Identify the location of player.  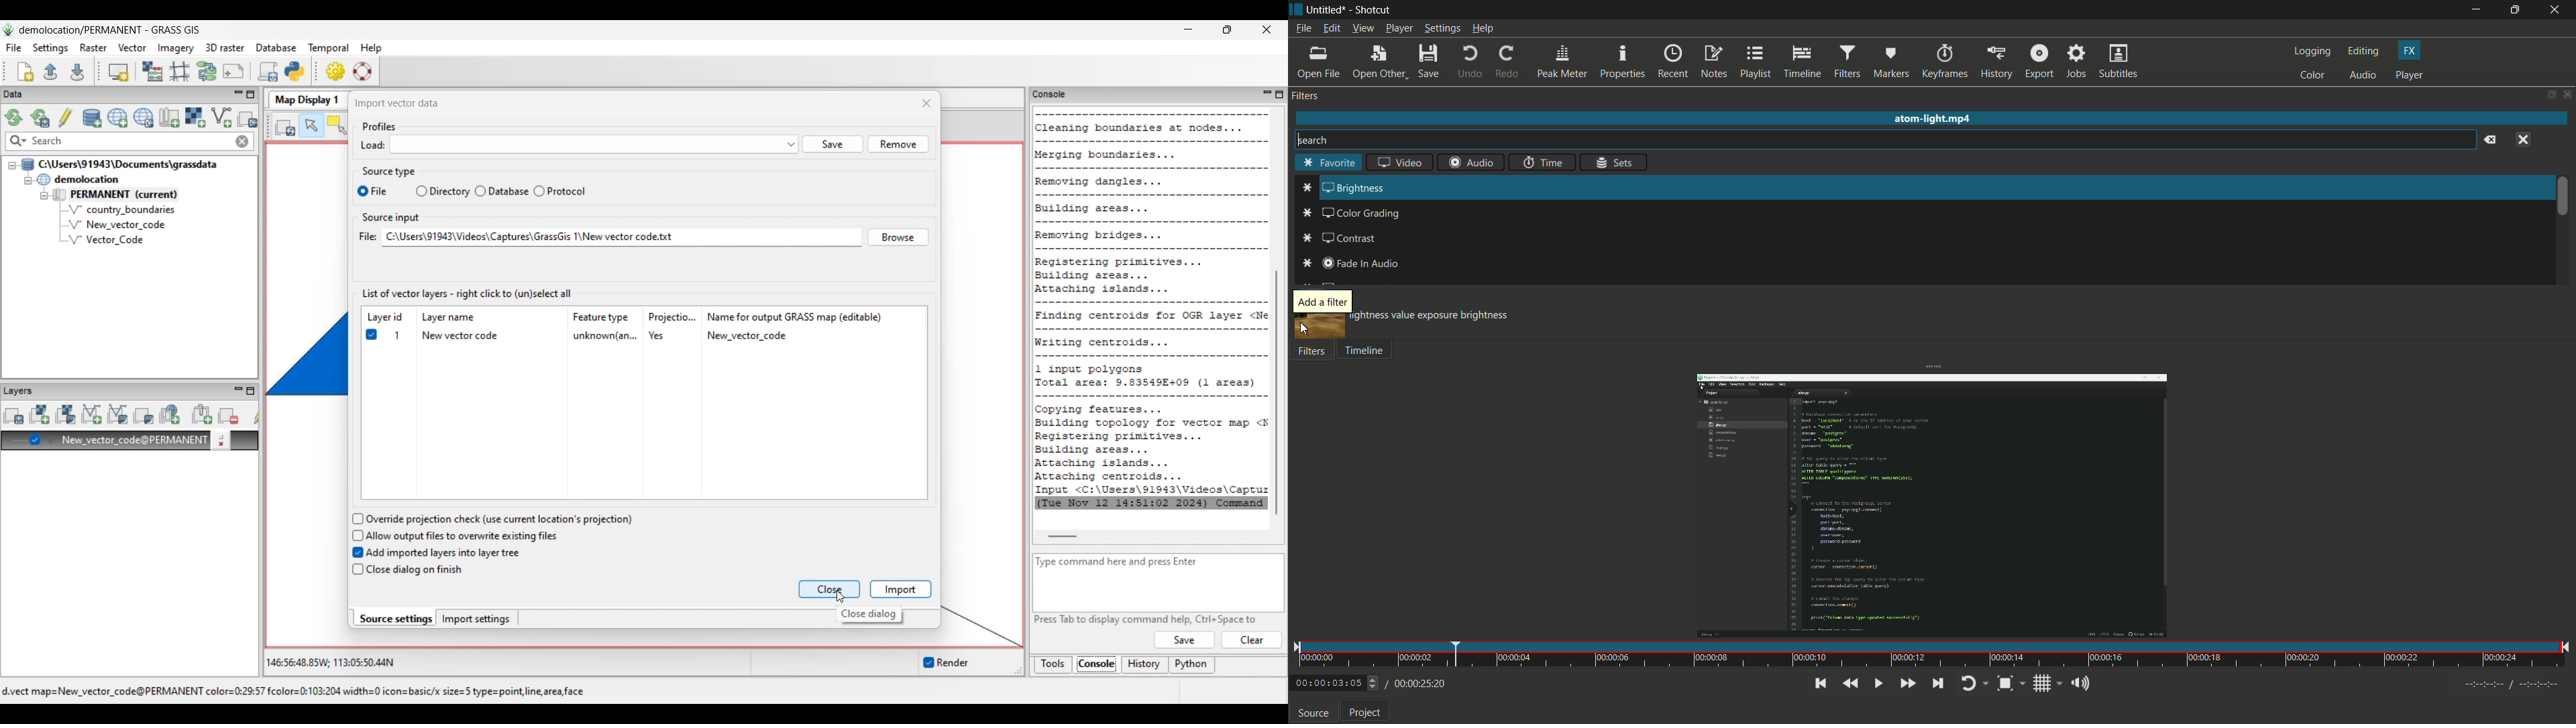
(2410, 75).